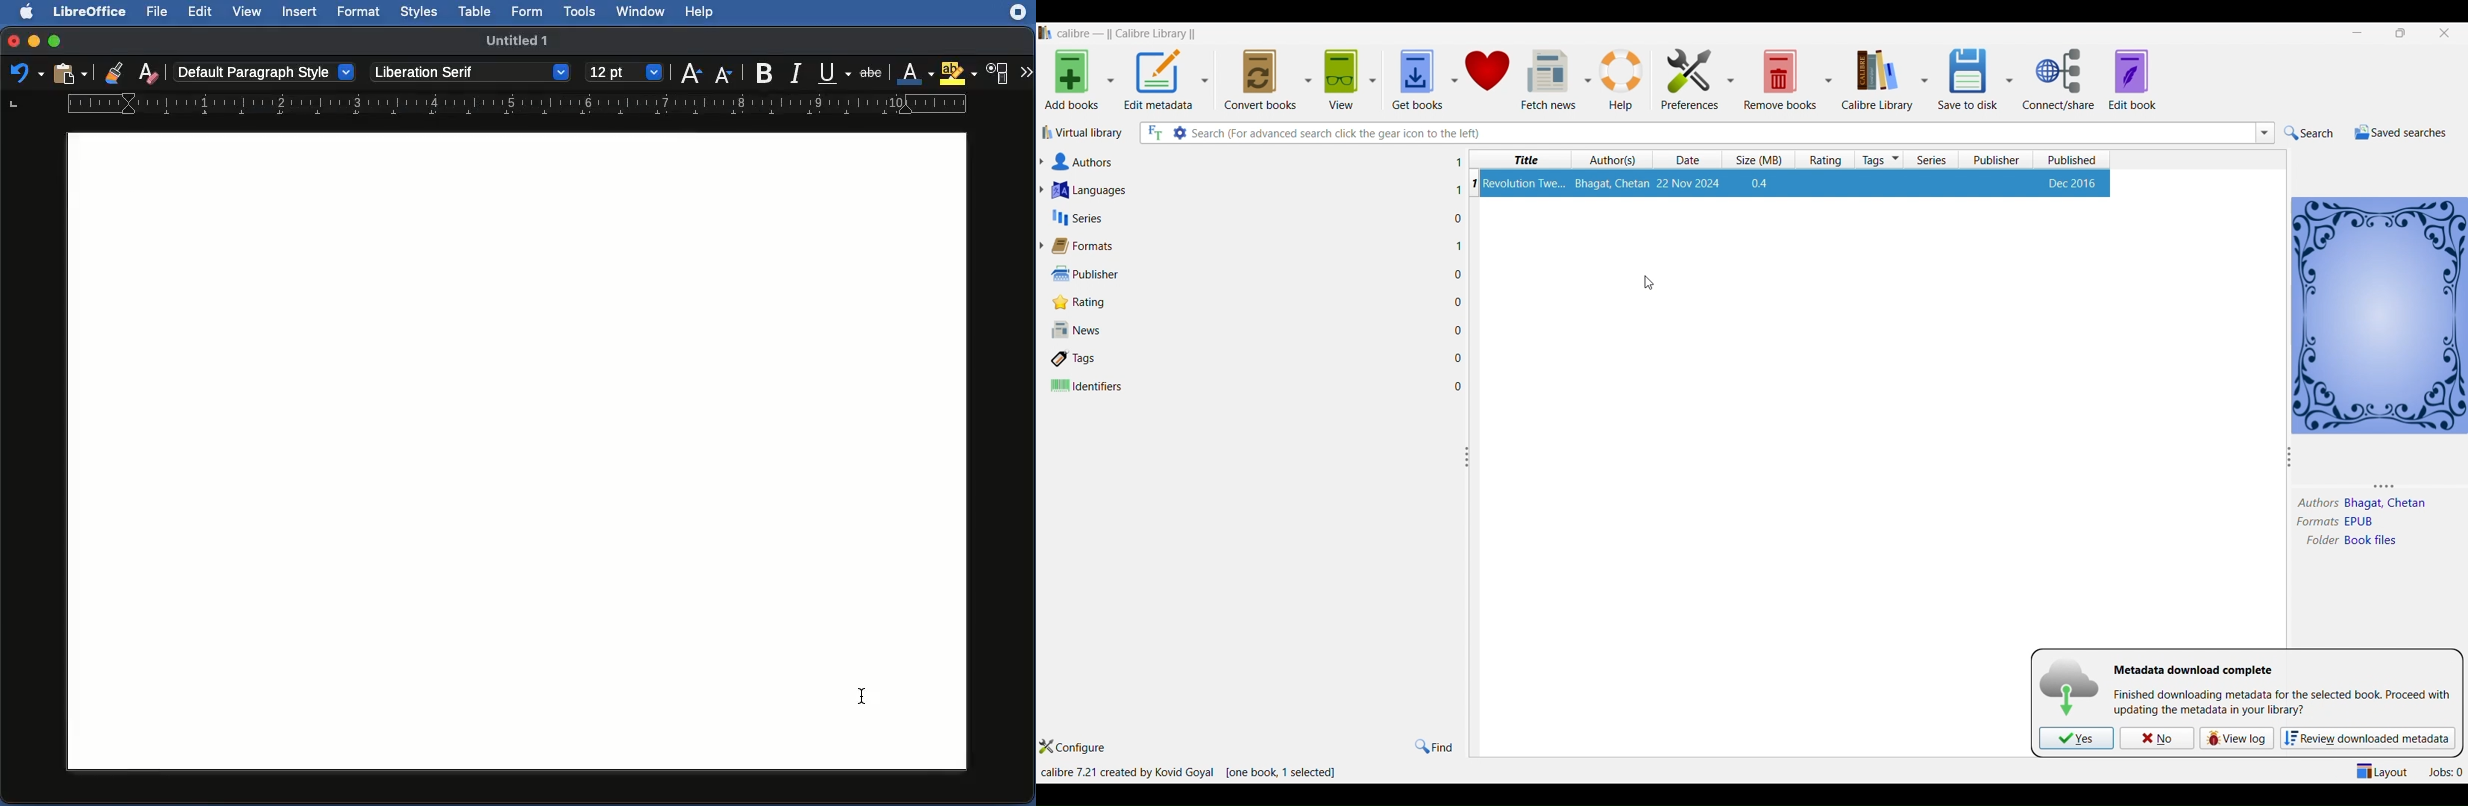 The width and height of the screenshot is (2492, 812). What do you see at coordinates (1082, 746) in the screenshot?
I see `configure` at bounding box center [1082, 746].